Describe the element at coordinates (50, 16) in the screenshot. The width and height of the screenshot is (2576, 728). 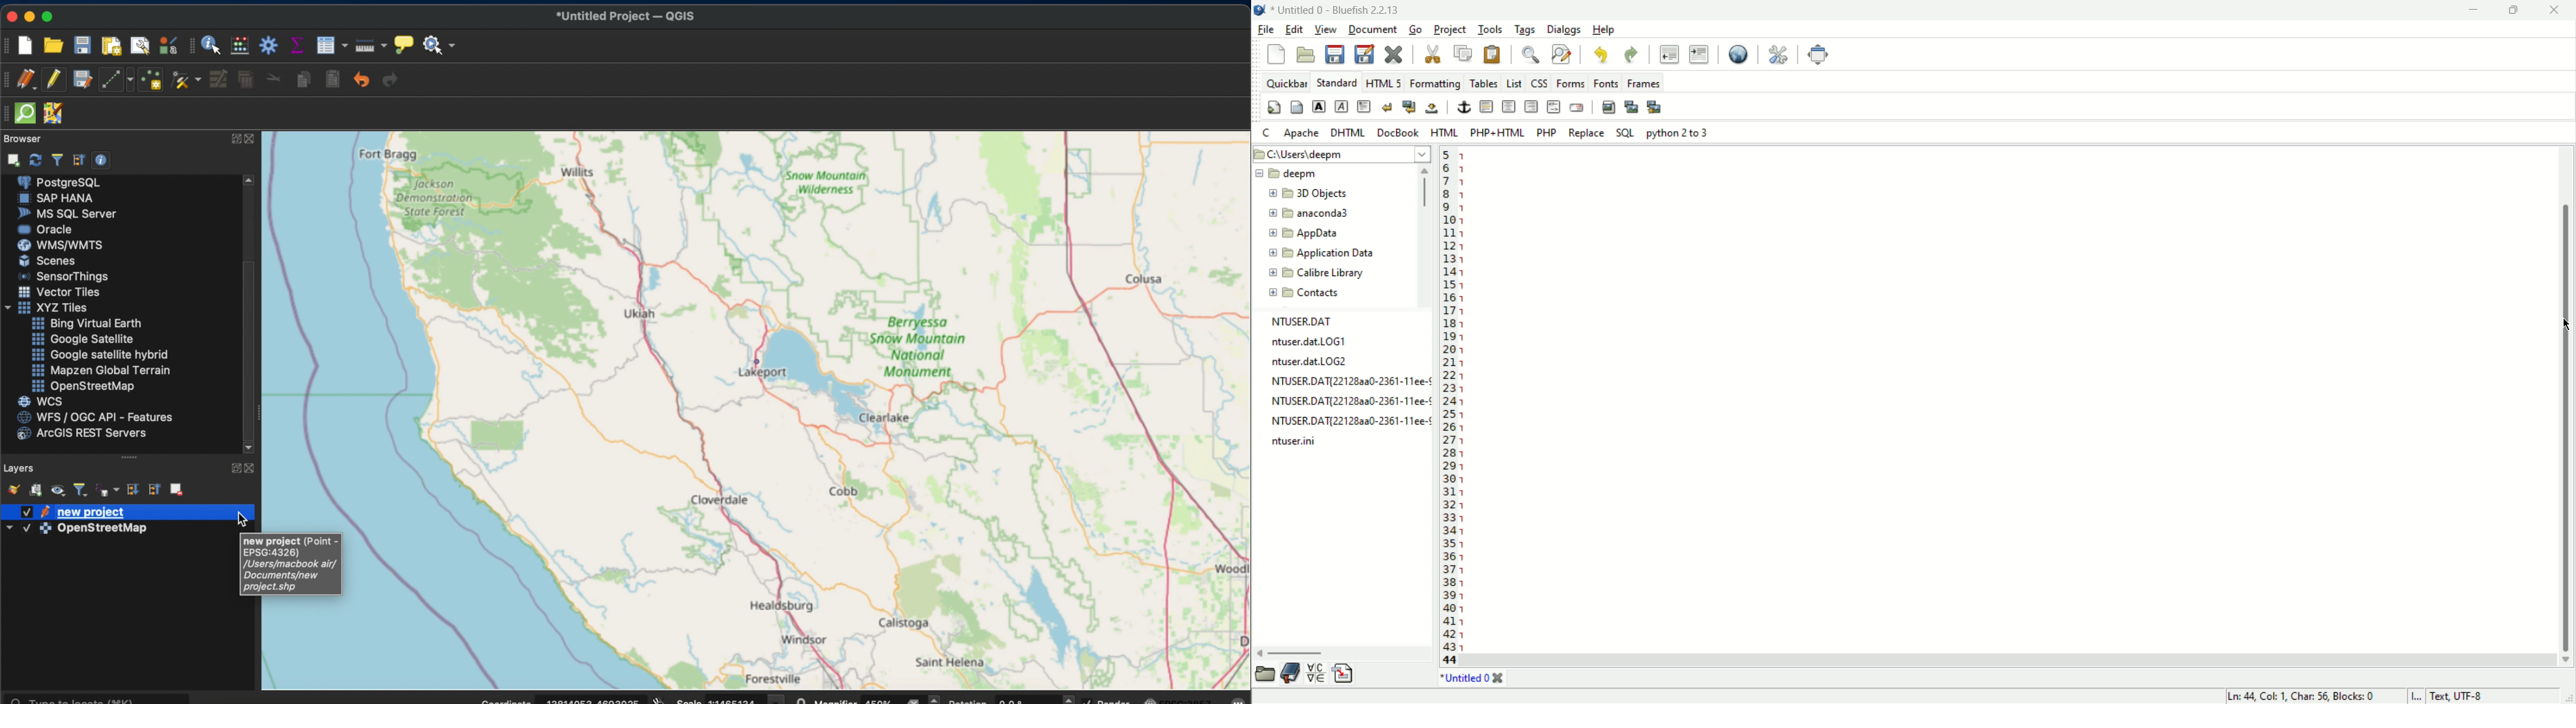
I see `maximize` at that location.